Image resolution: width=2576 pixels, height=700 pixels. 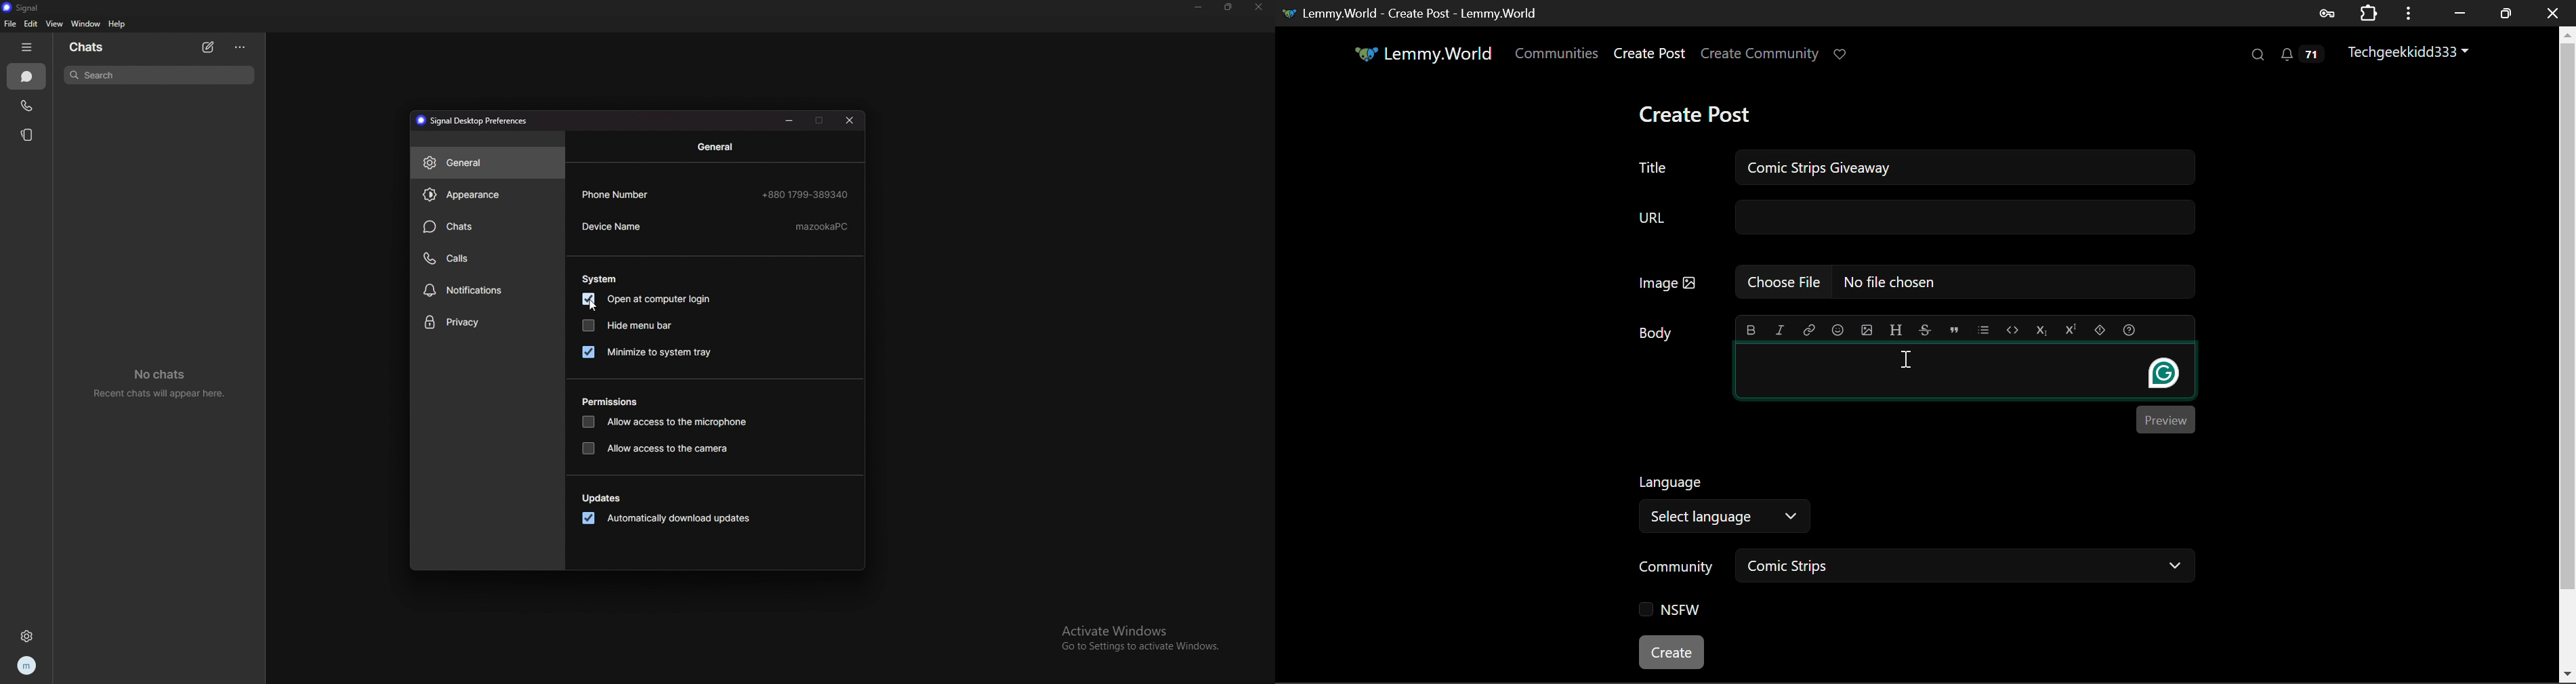 What do you see at coordinates (1729, 518) in the screenshot?
I see `Select Language` at bounding box center [1729, 518].